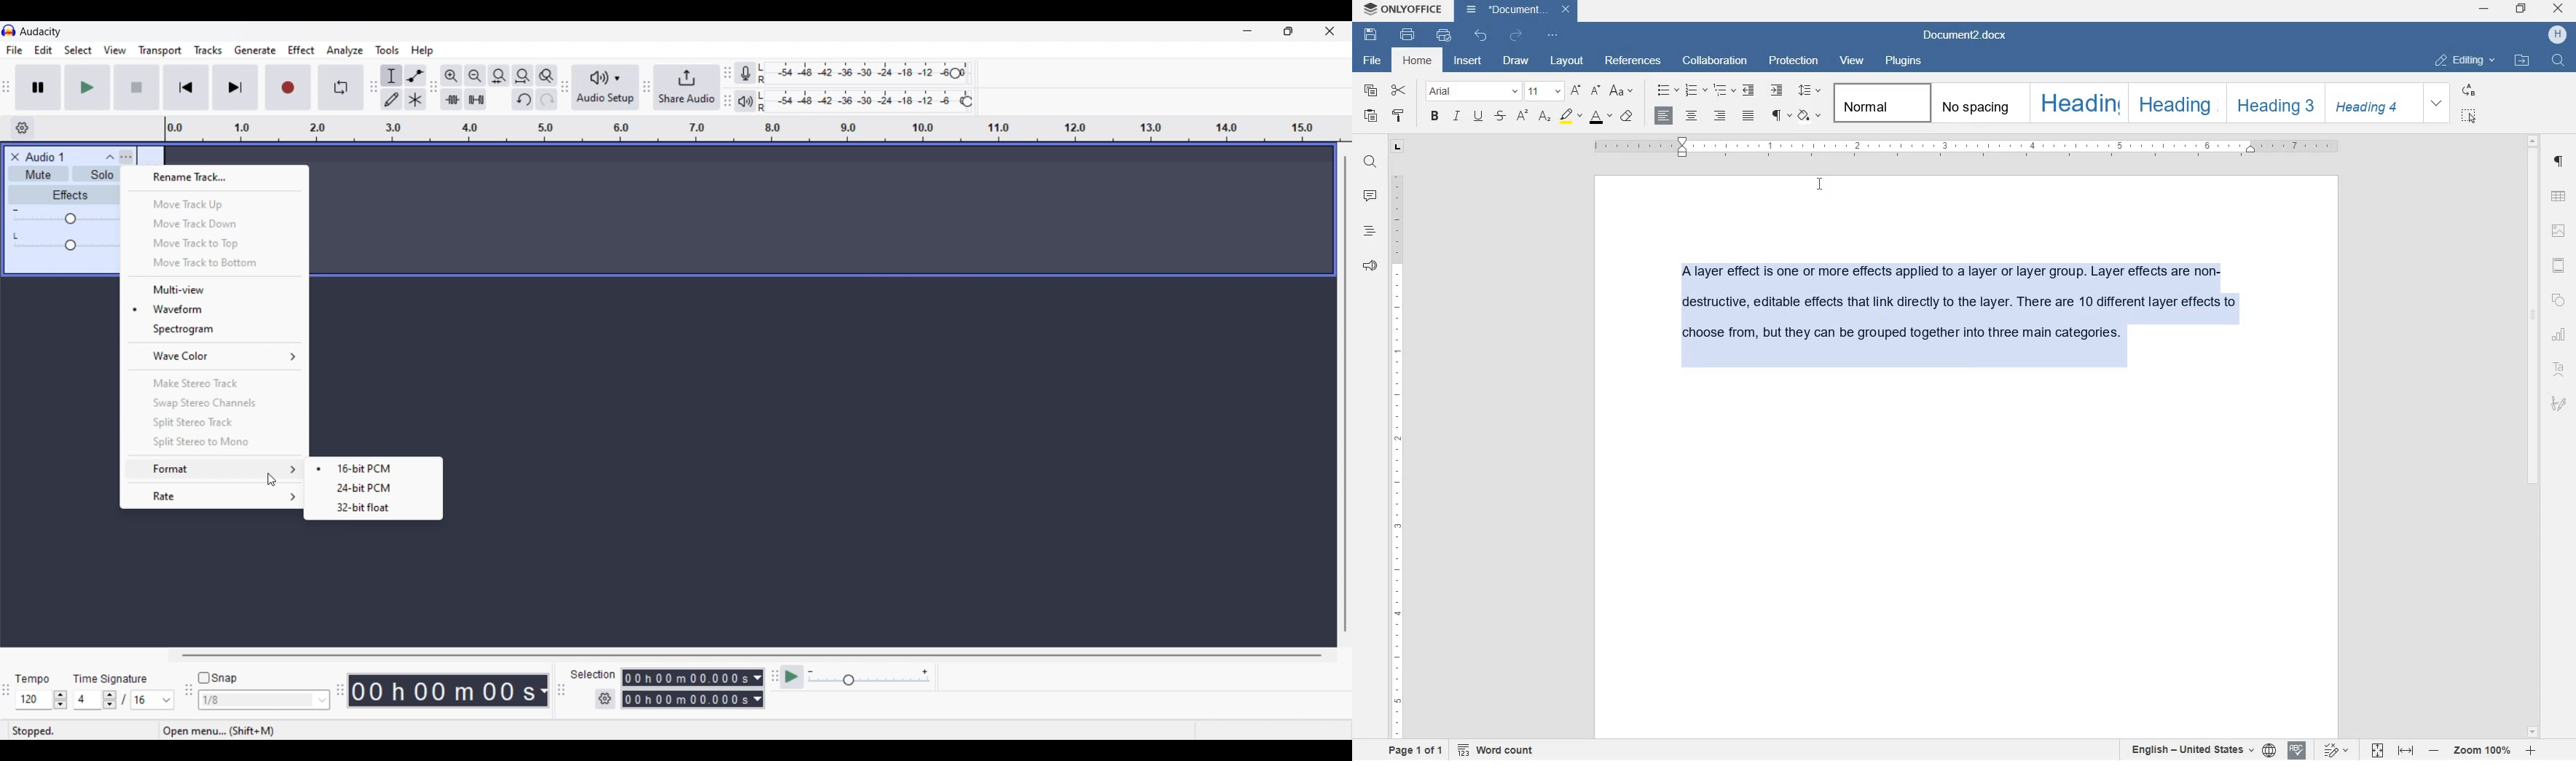 The height and width of the screenshot is (784, 2576). Describe the element at coordinates (1373, 117) in the screenshot. I see `paste` at that location.